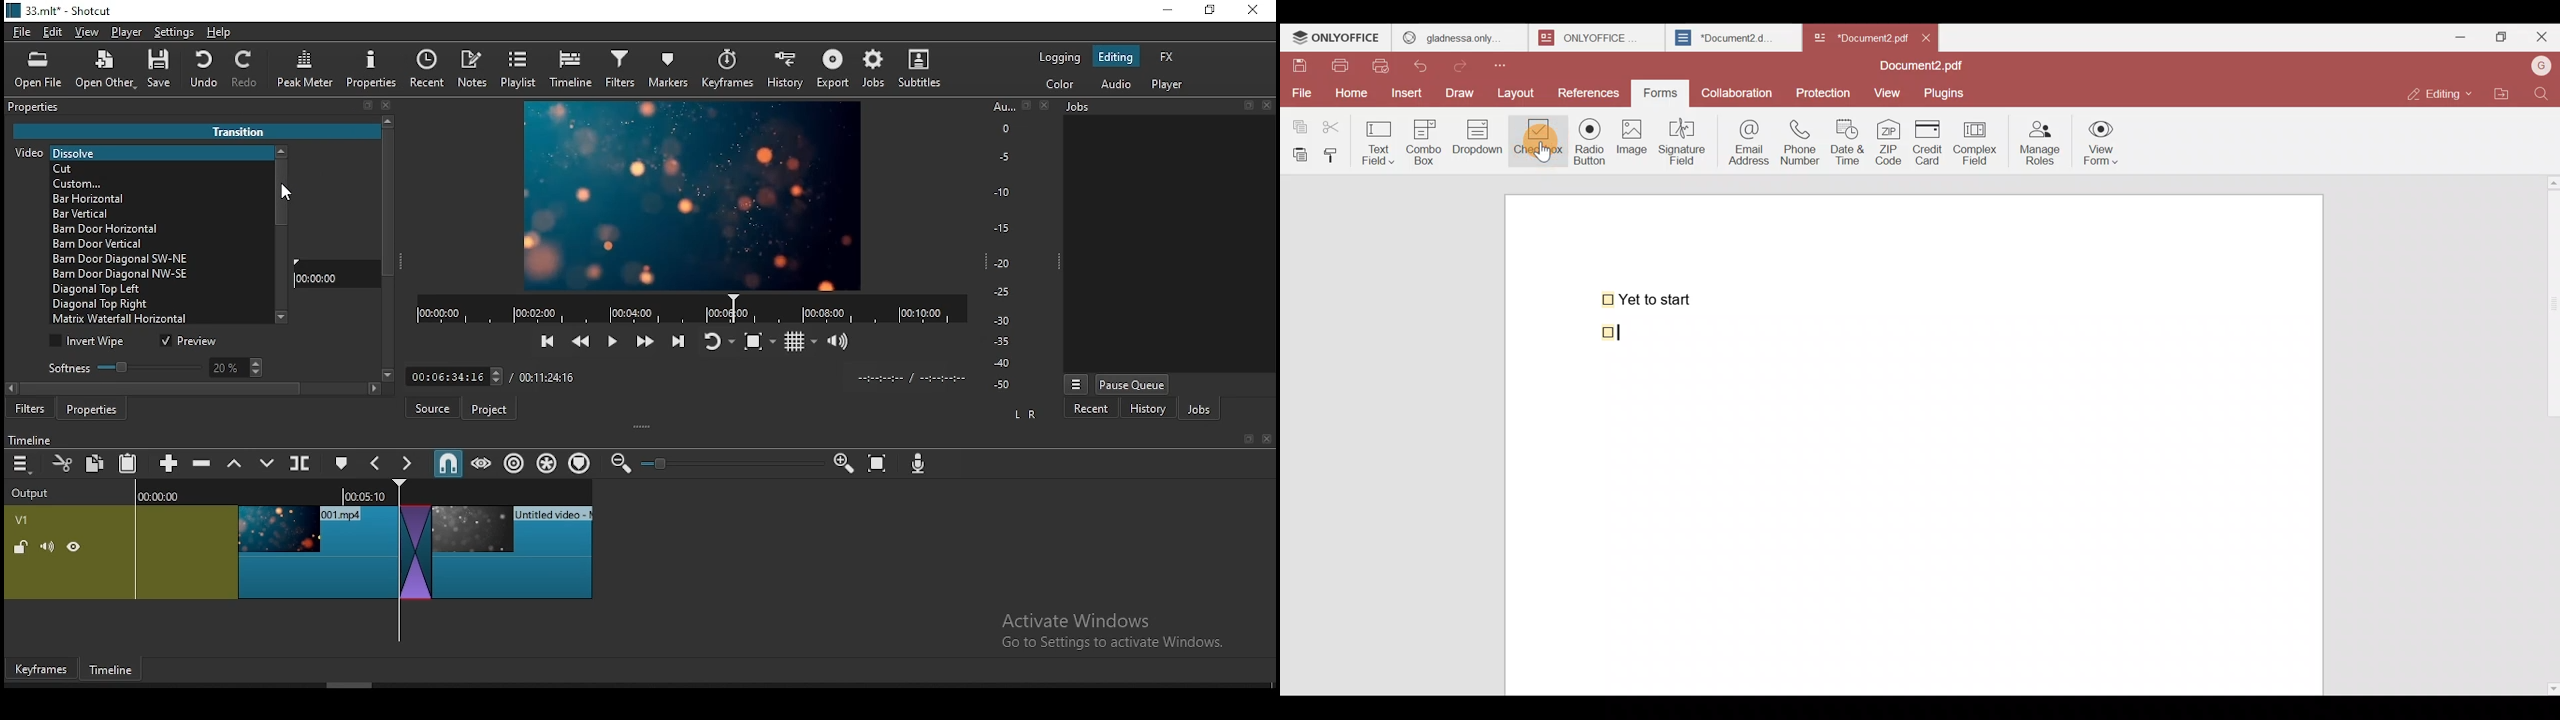 The height and width of the screenshot is (728, 2576). I want to click on preview on/off, so click(192, 342).